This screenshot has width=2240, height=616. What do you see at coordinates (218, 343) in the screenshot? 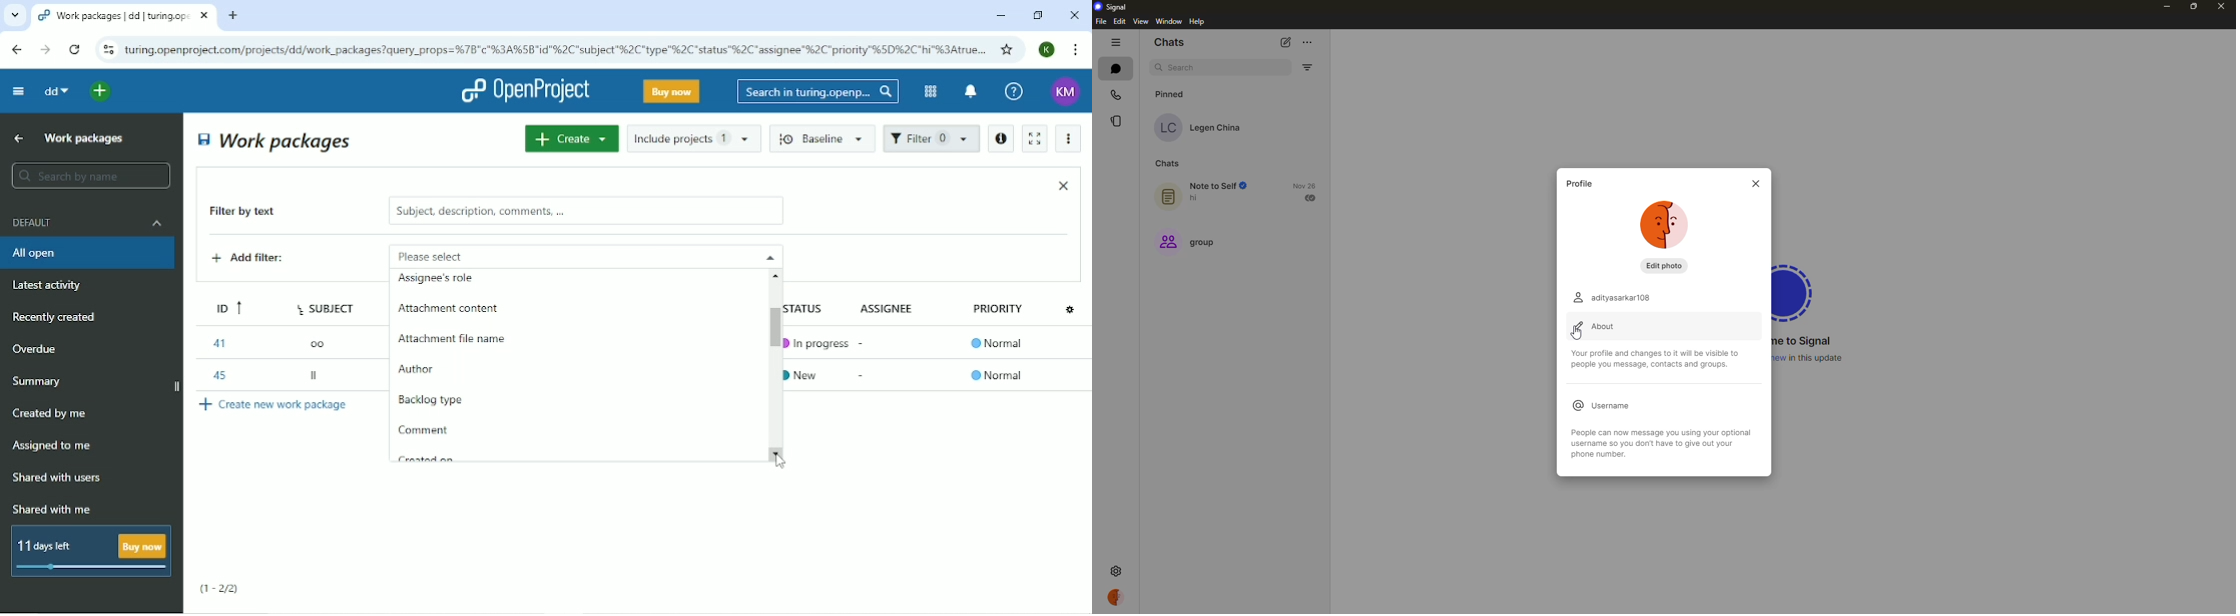
I see `41` at bounding box center [218, 343].